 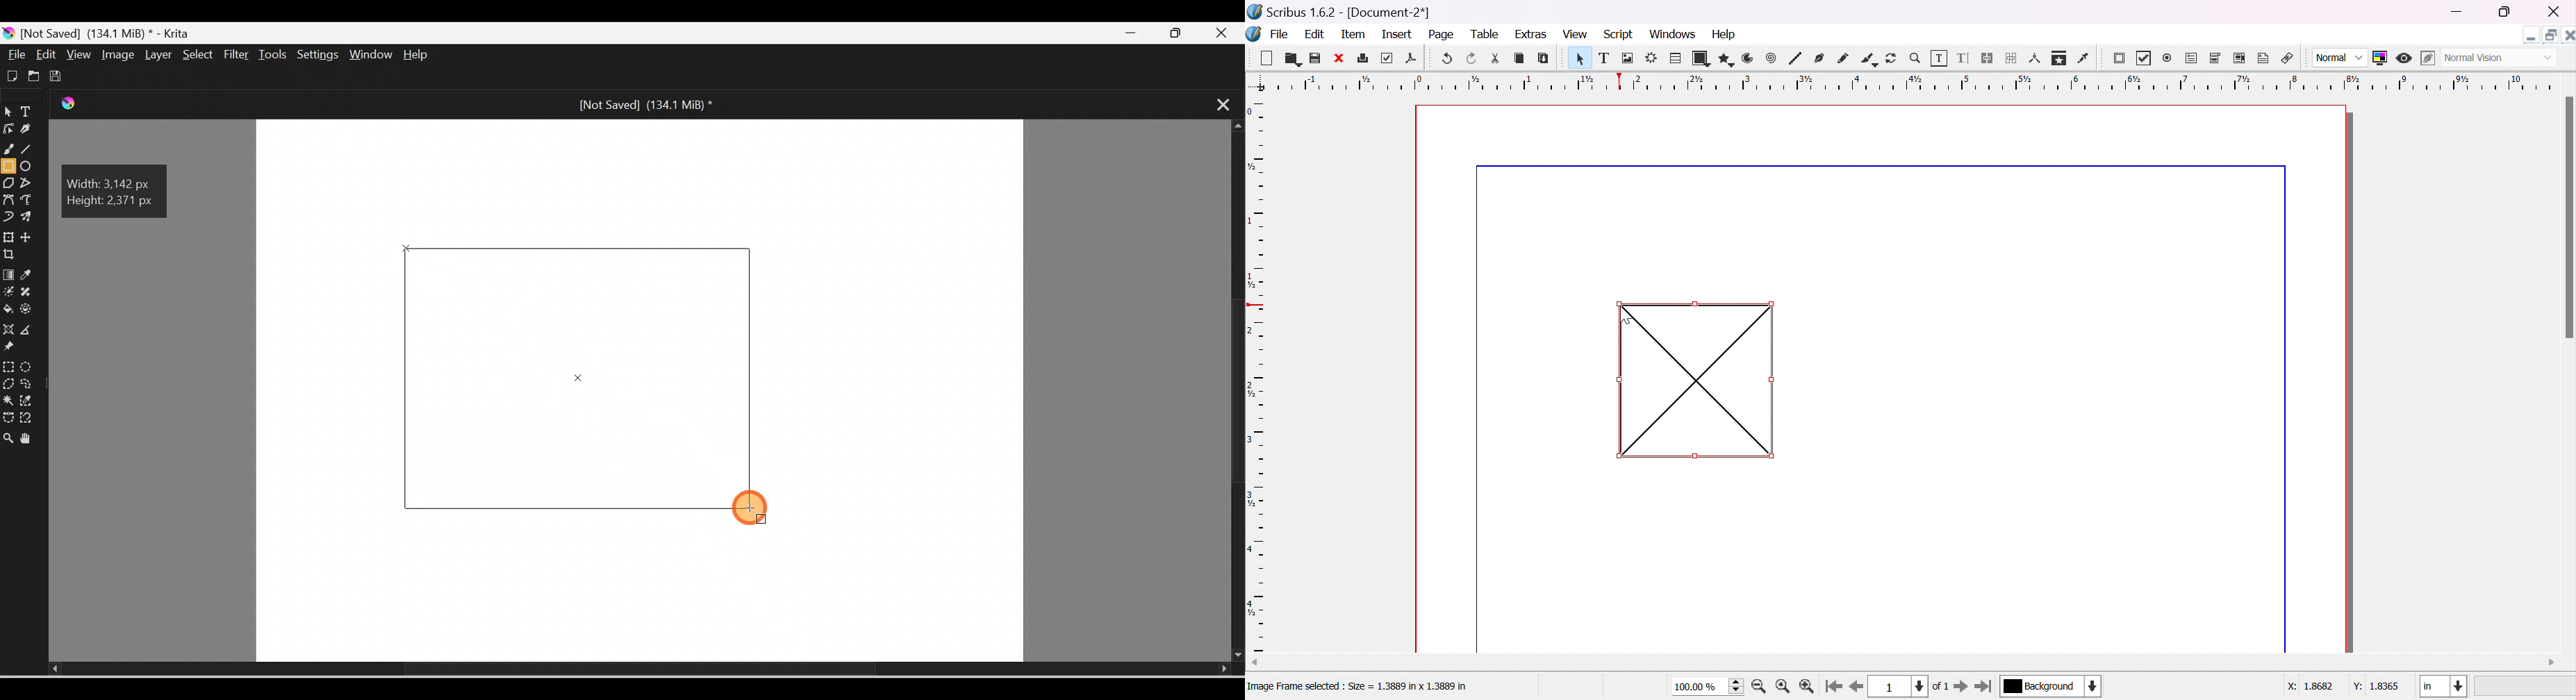 What do you see at coordinates (1675, 56) in the screenshot?
I see `table` at bounding box center [1675, 56].